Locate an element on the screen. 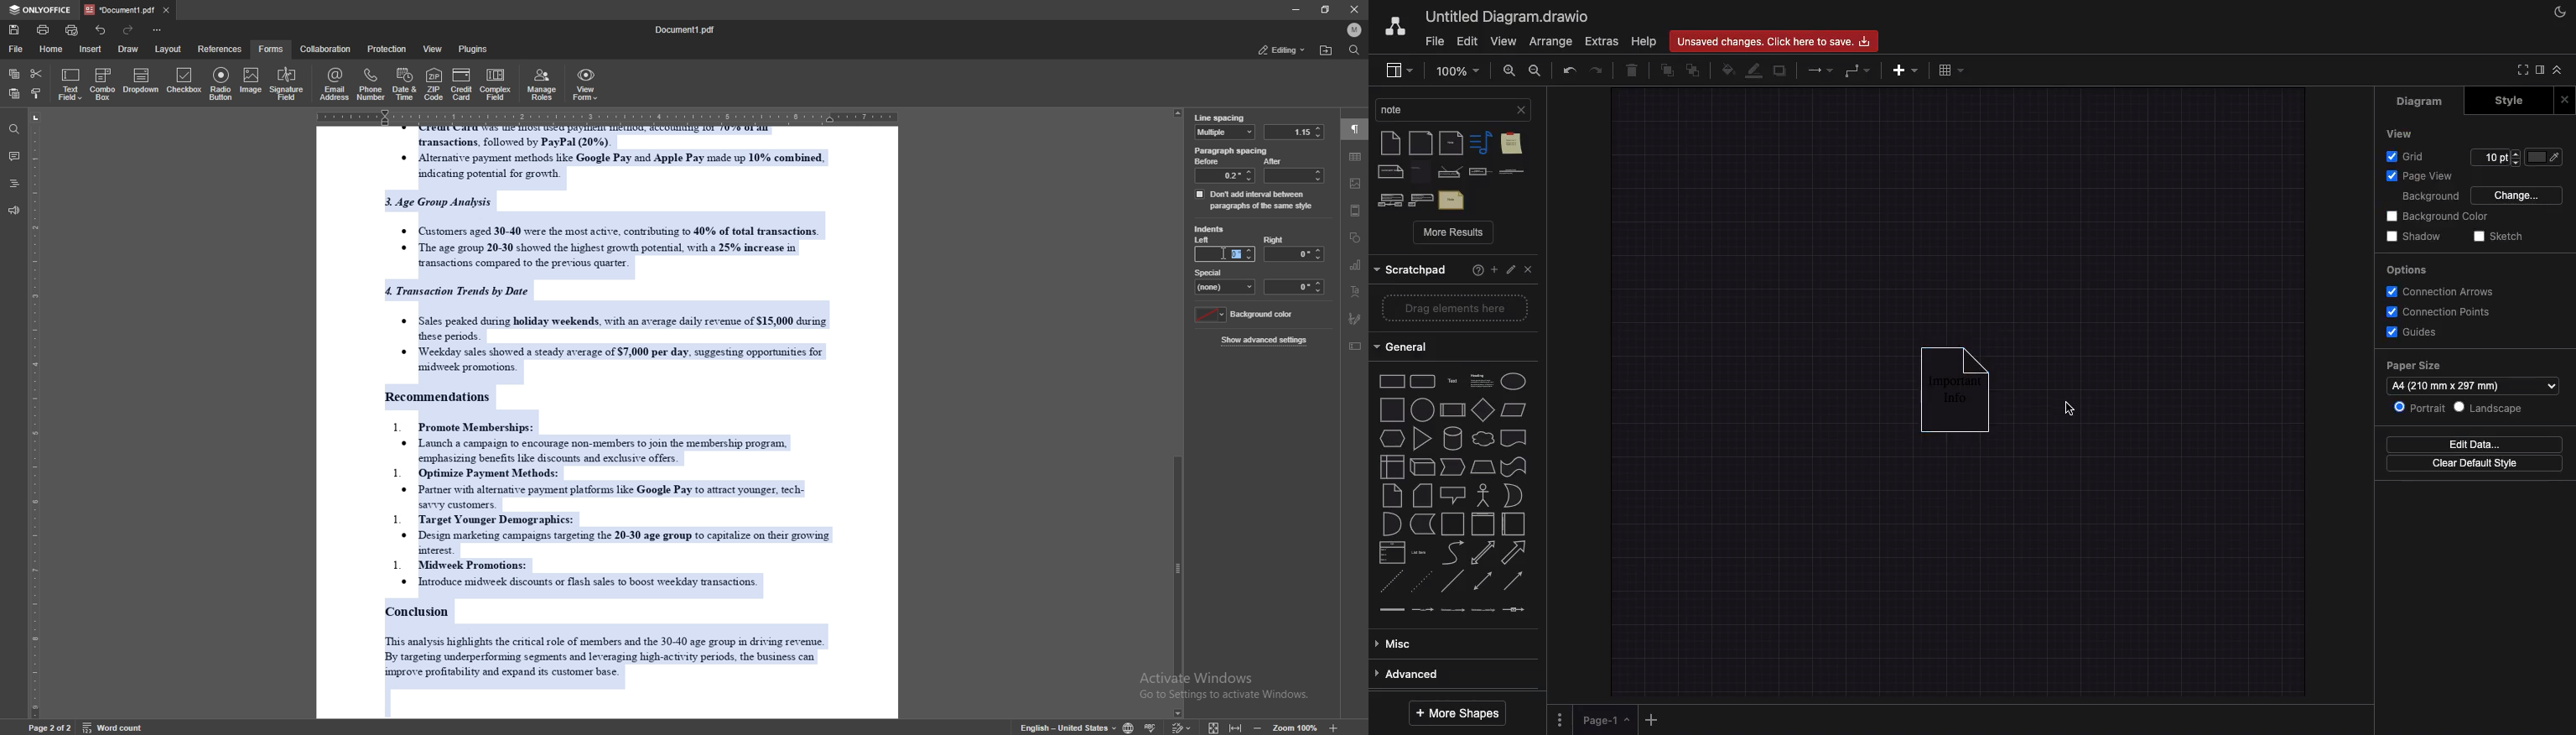 This screenshot has width=2576, height=756. connector with symbol is located at coordinates (1514, 615).